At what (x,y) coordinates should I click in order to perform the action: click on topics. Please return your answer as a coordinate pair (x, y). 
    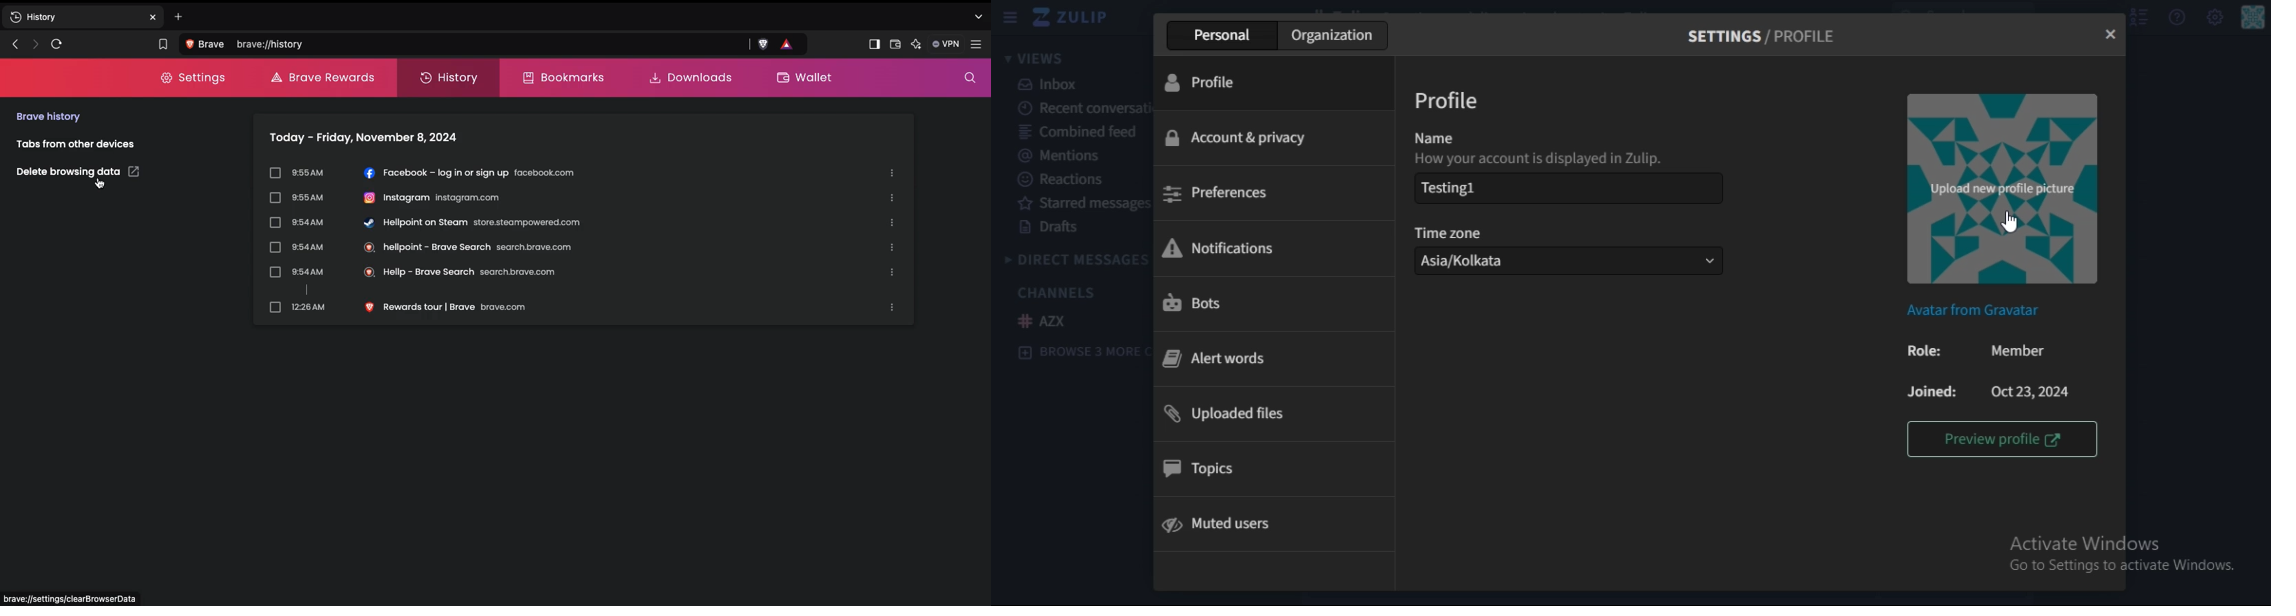
    Looking at the image, I should click on (1209, 469).